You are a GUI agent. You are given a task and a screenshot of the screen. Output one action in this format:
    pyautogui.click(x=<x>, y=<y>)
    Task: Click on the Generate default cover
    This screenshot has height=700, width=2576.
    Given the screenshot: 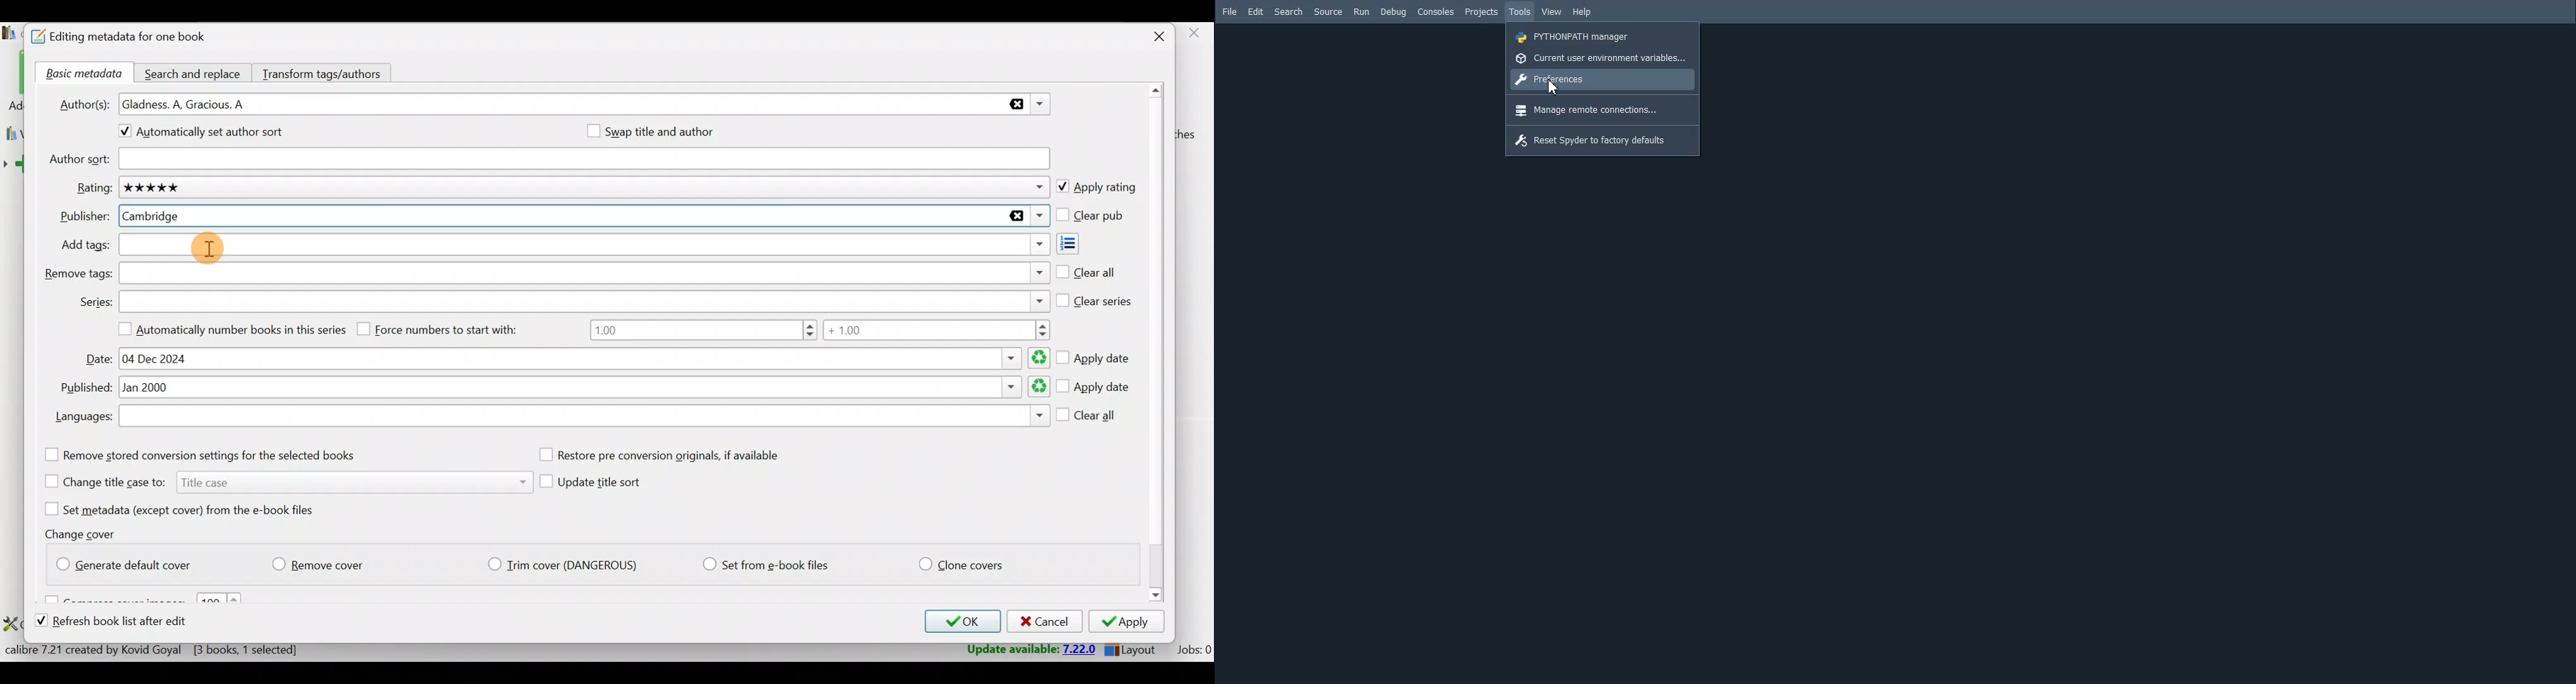 What is the action you would take?
    pyautogui.click(x=130, y=562)
    